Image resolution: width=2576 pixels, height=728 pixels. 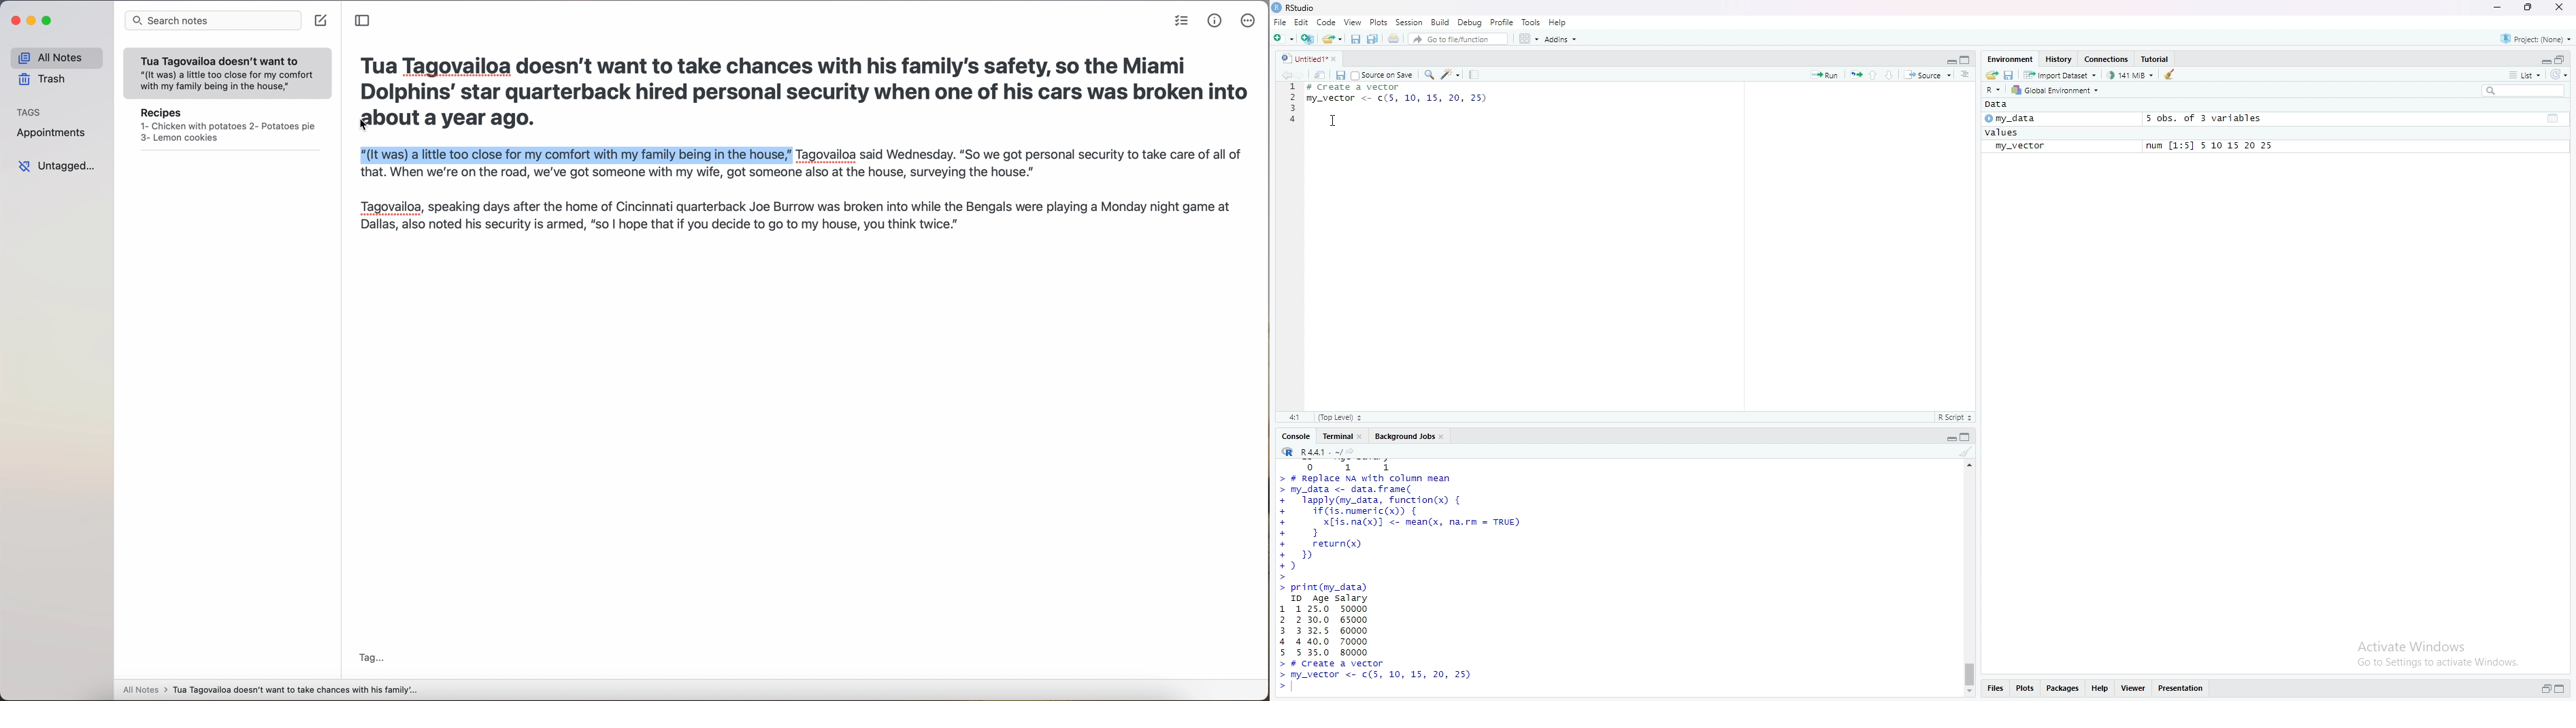 What do you see at coordinates (2102, 687) in the screenshot?
I see `help` at bounding box center [2102, 687].